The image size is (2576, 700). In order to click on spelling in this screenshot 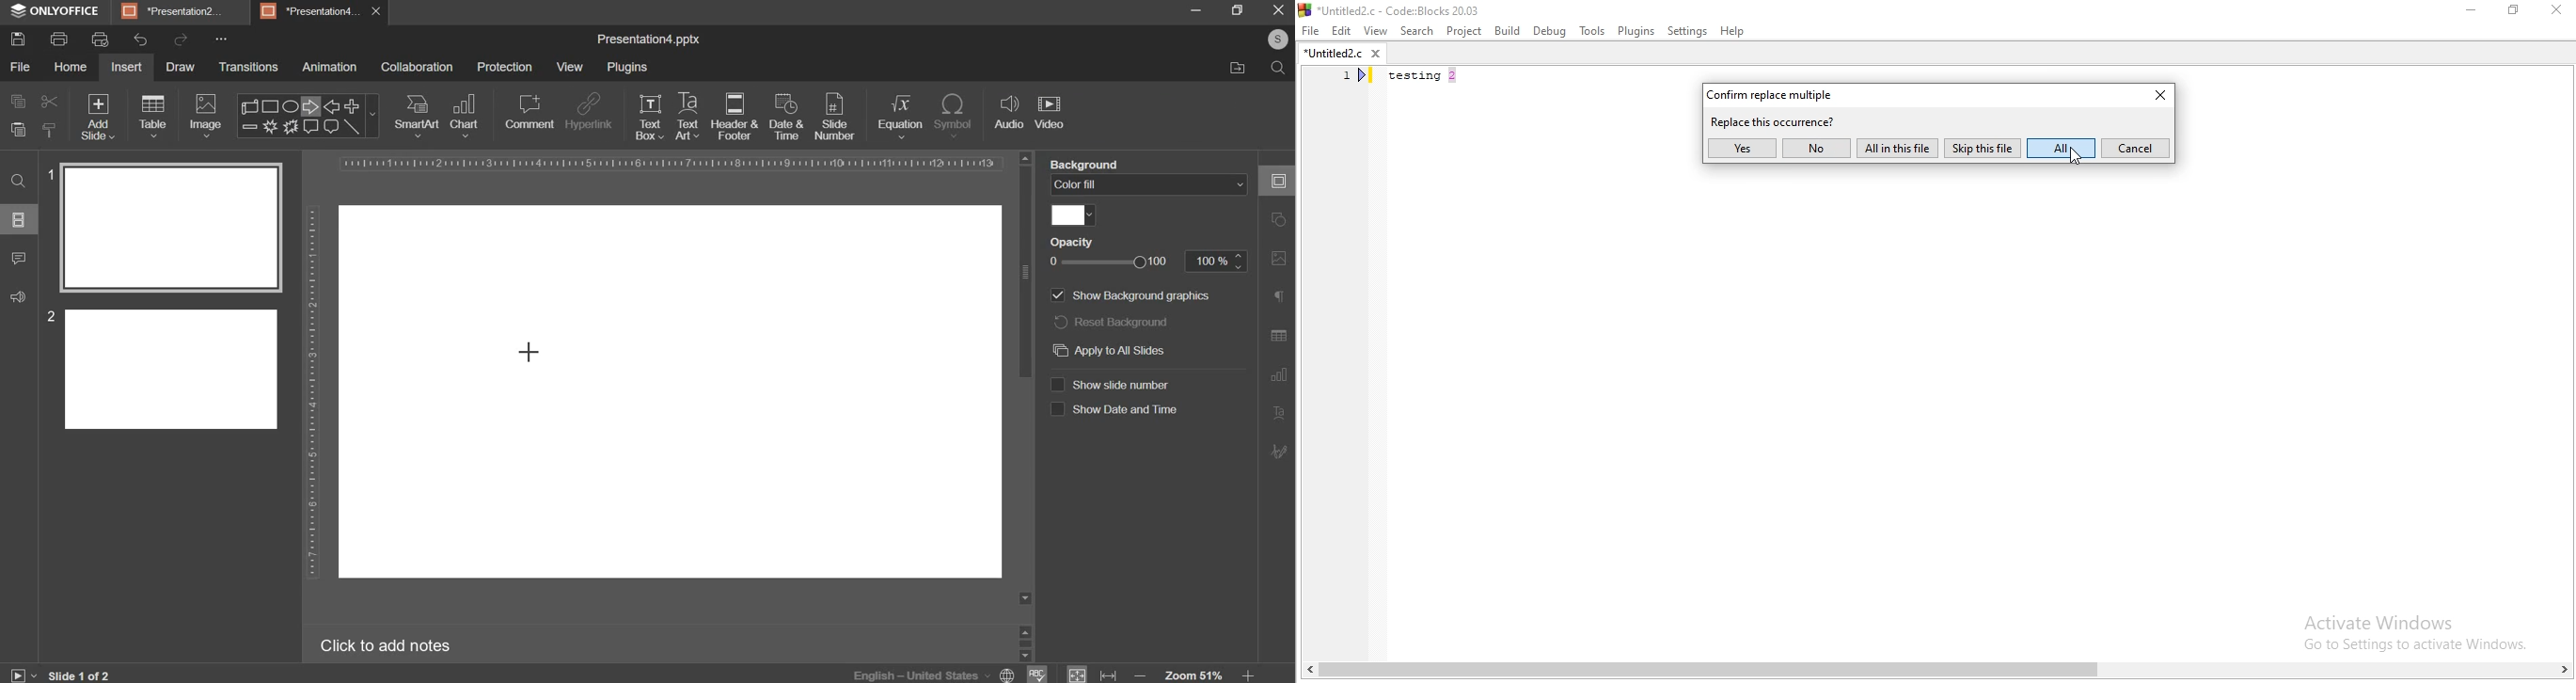, I will do `click(1036, 669)`.